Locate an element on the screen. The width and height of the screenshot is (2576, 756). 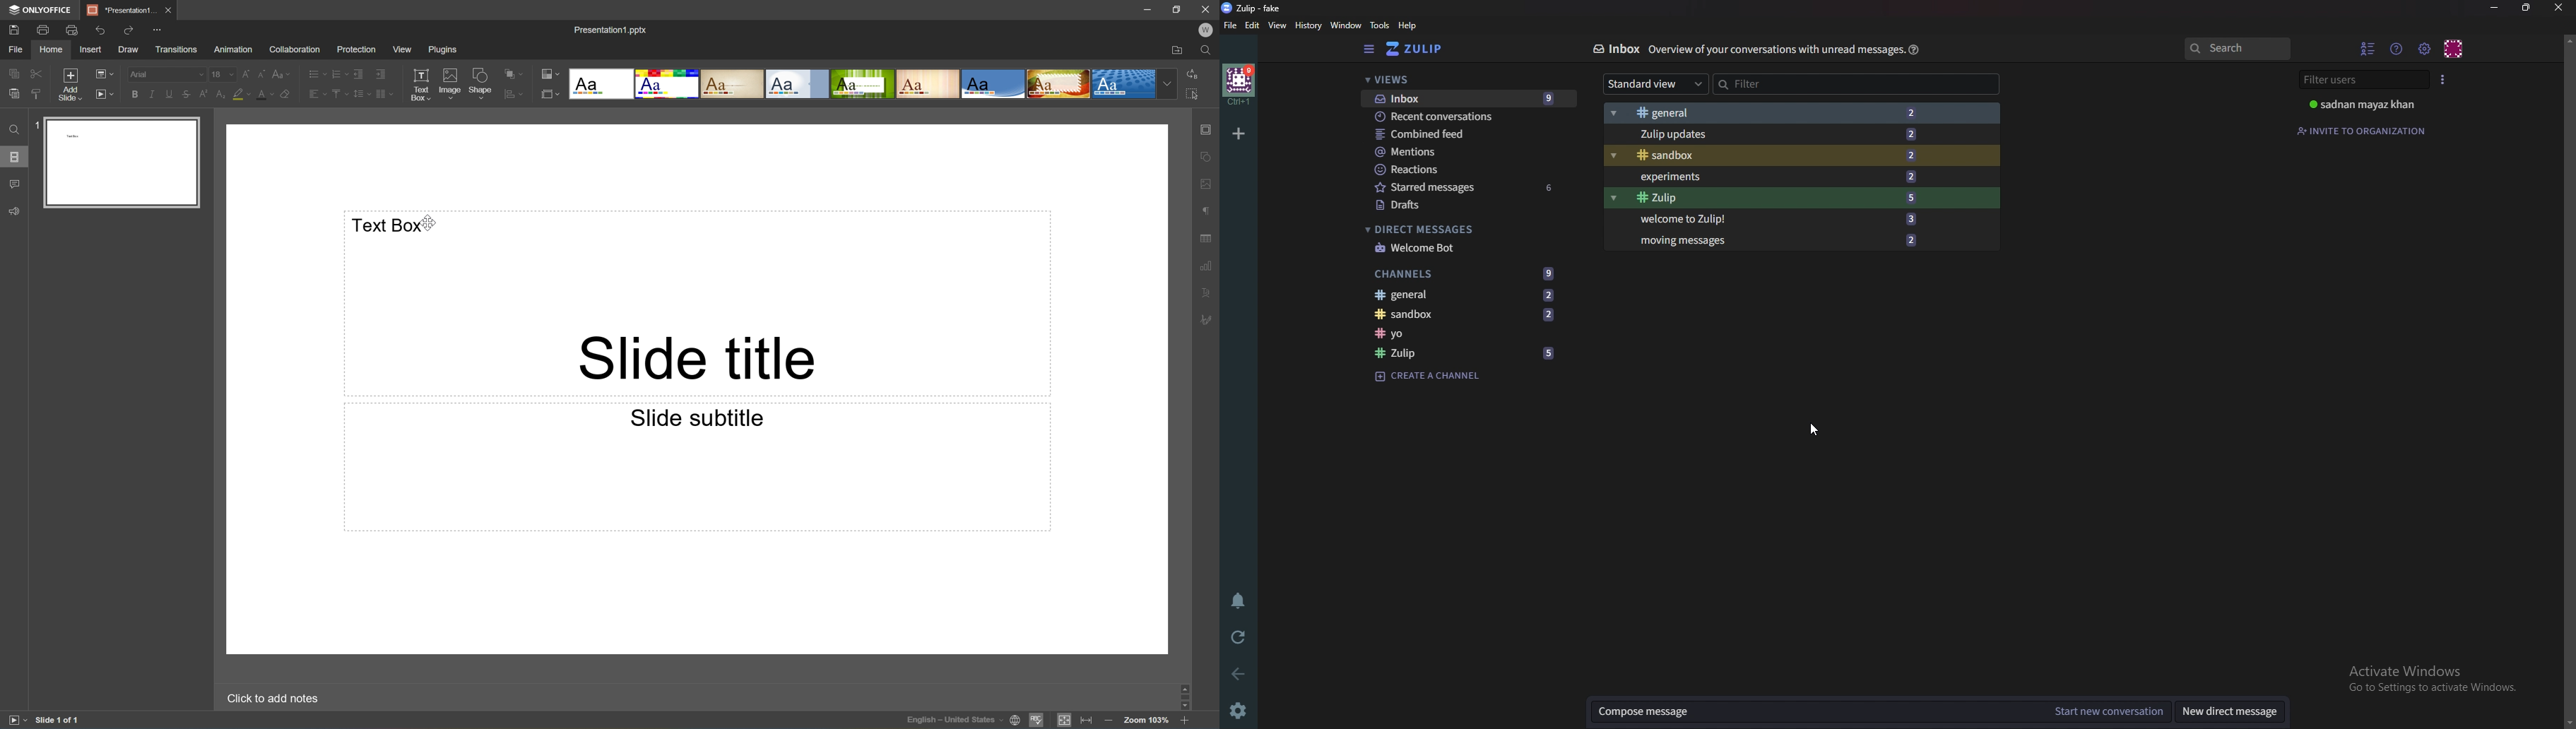
Zoom in is located at coordinates (1188, 721).